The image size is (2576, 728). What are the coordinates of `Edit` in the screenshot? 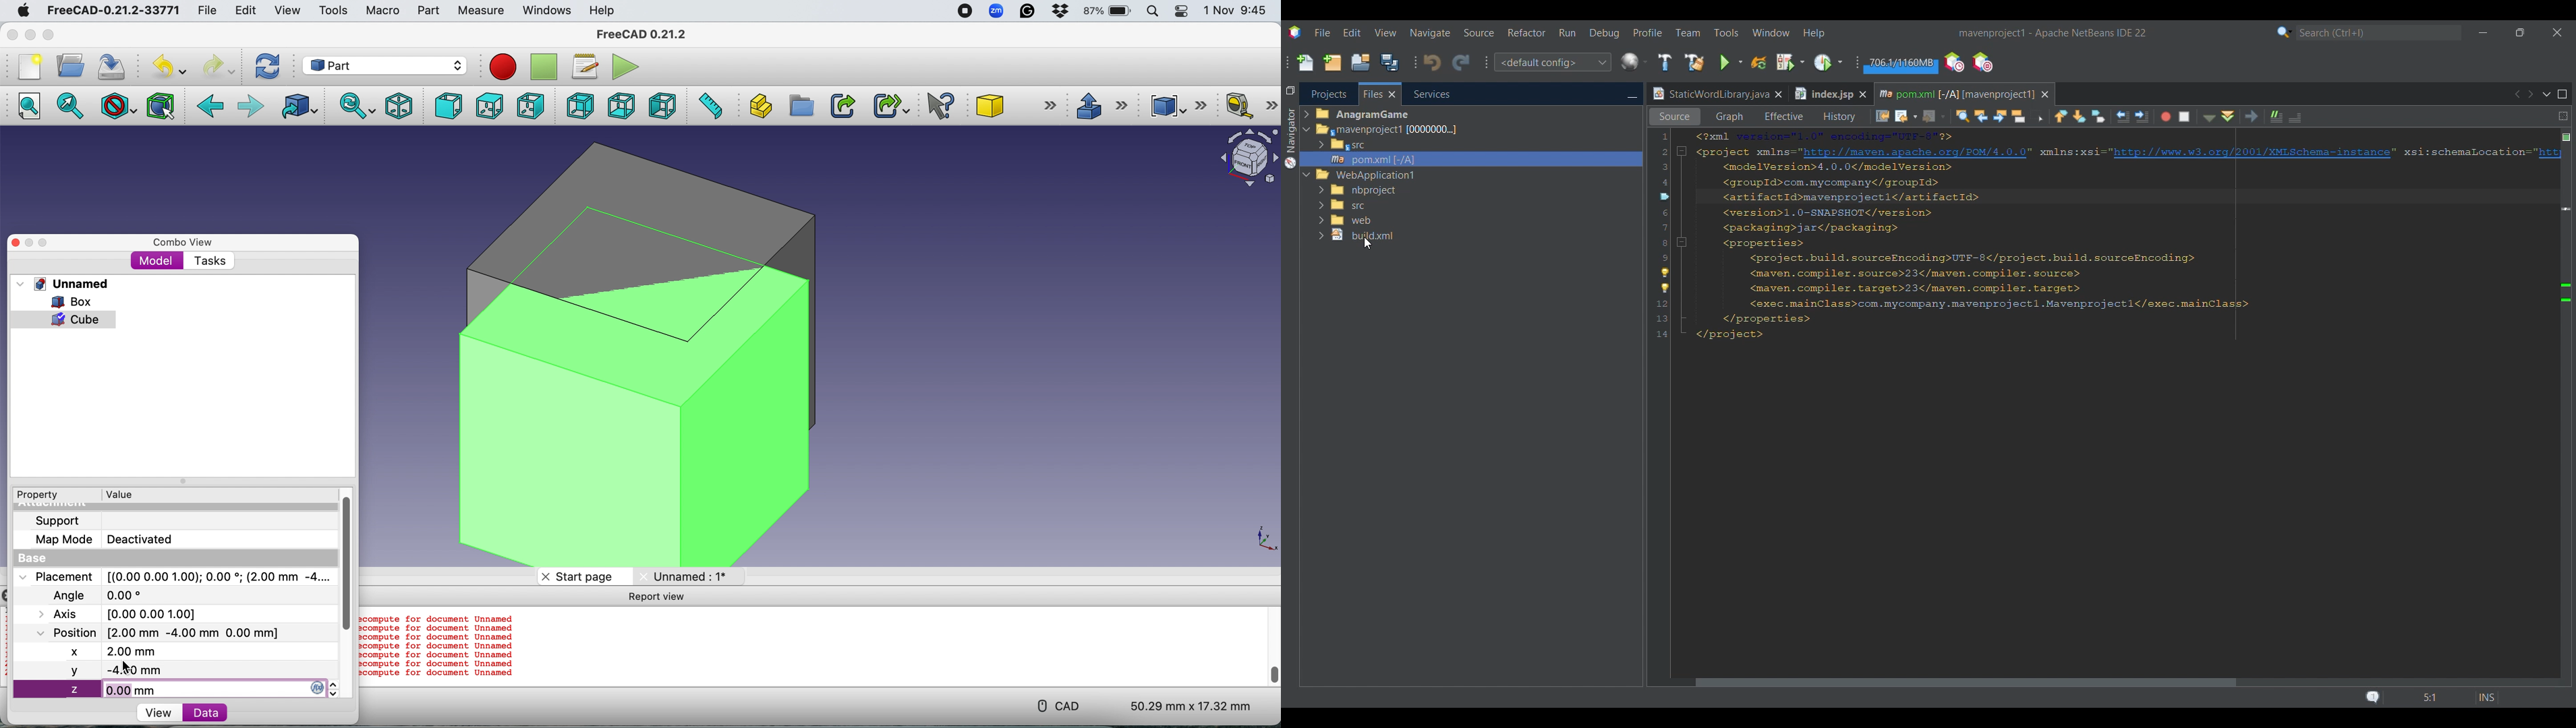 It's located at (244, 10).